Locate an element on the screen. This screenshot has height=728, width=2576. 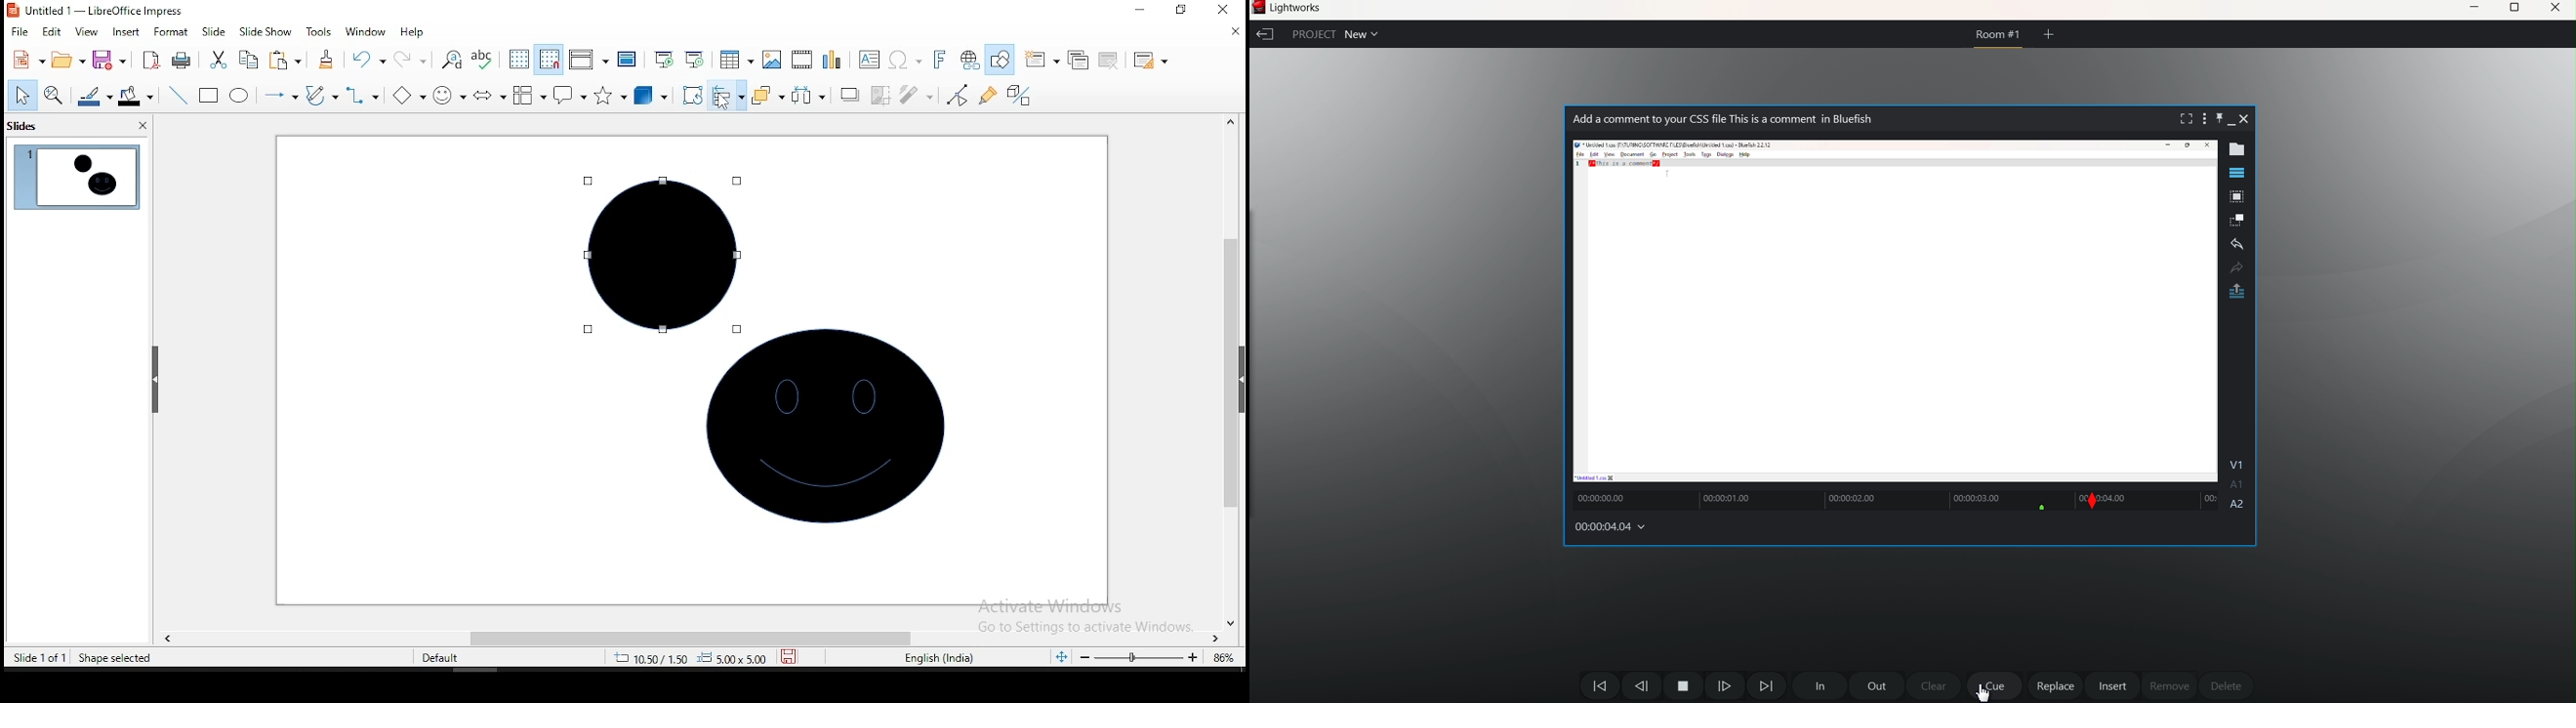
minimize is located at coordinates (2472, 7).